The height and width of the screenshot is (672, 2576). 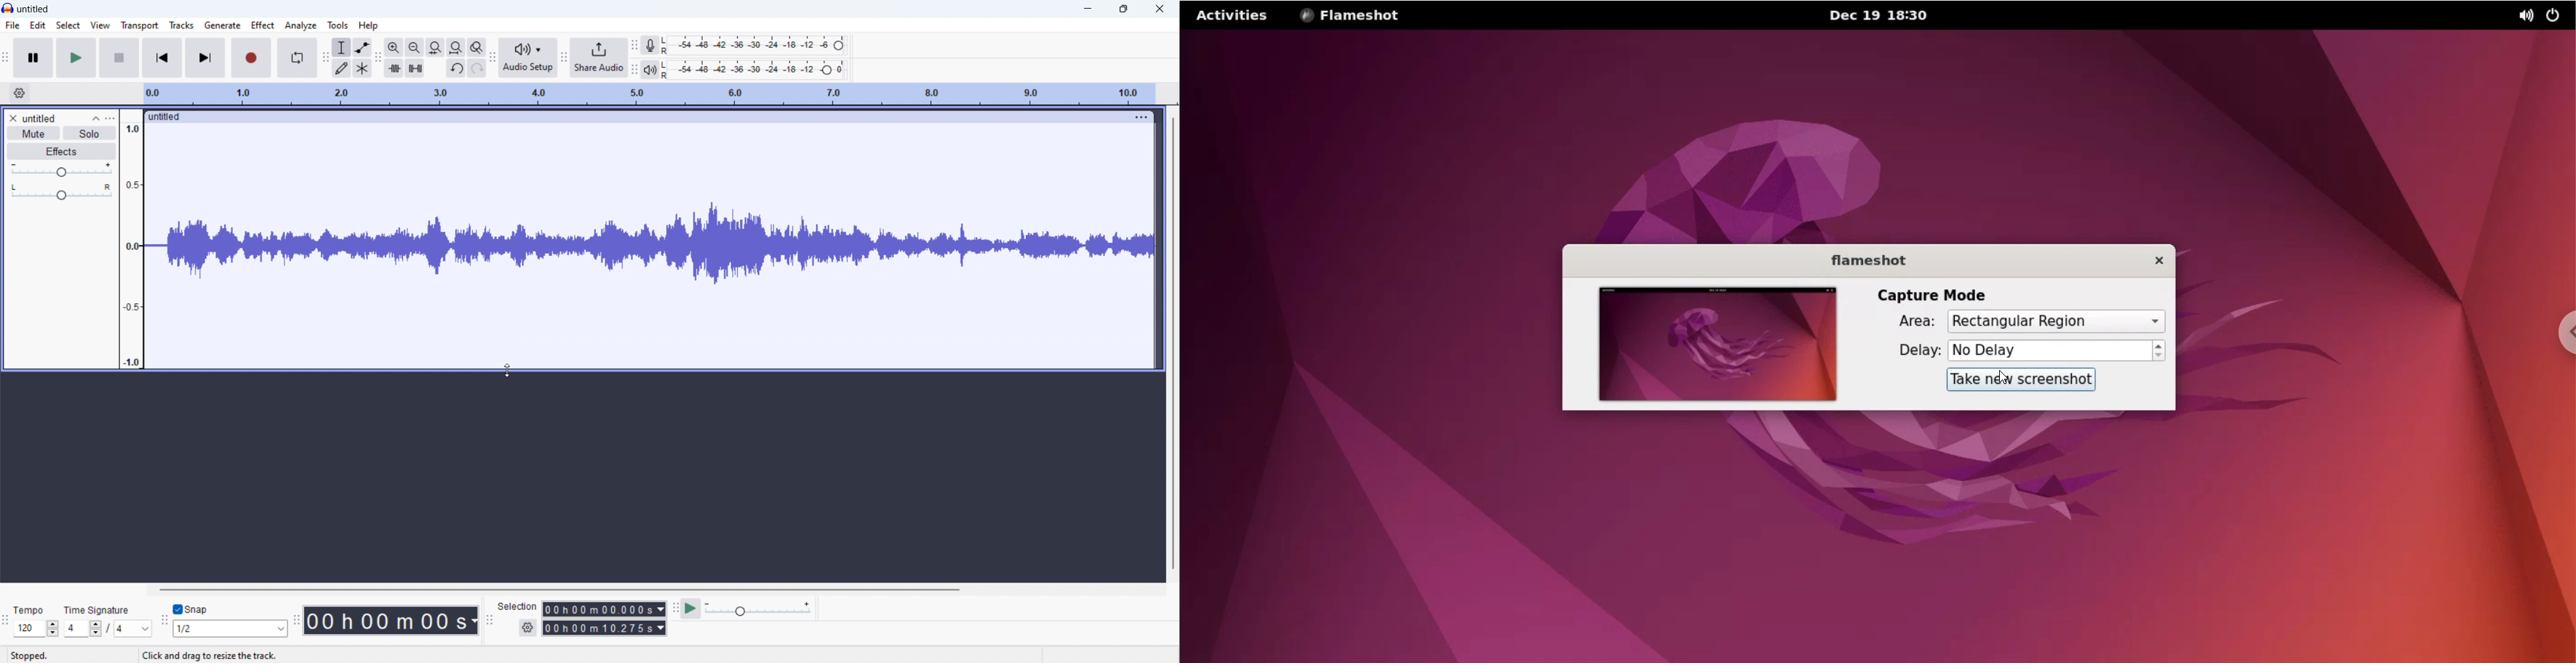 I want to click on help, so click(x=369, y=26).